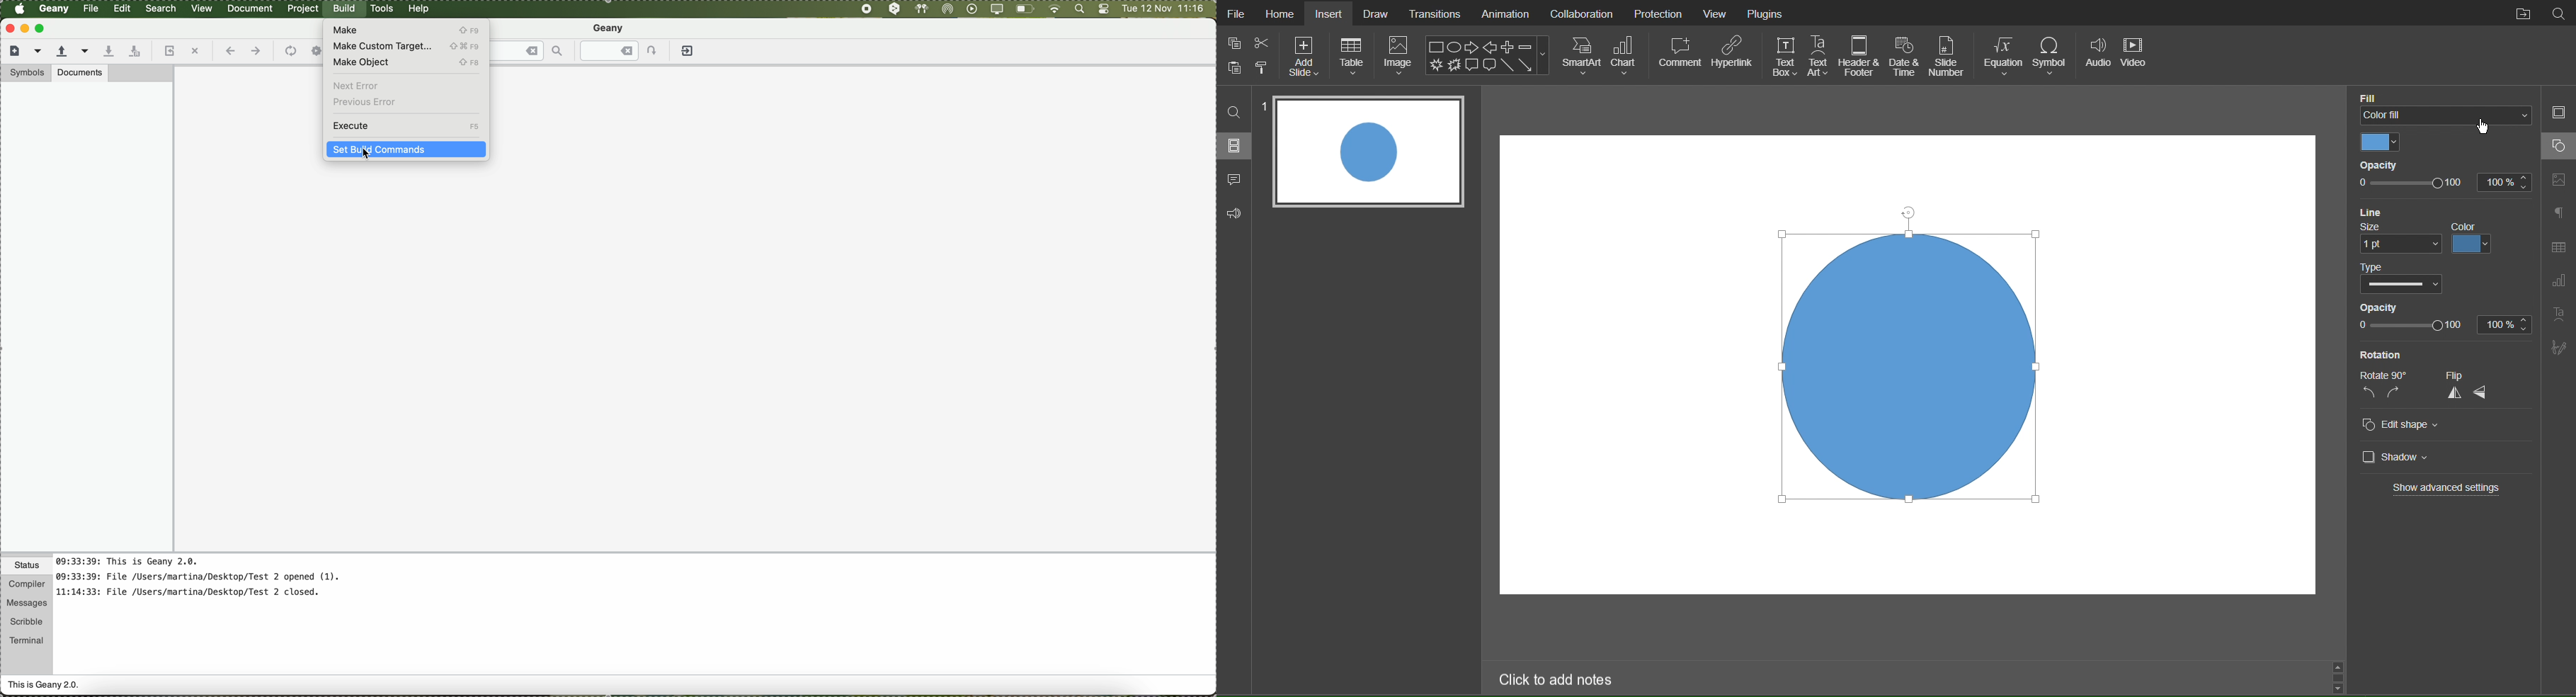 This screenshot has width=2576, height=700. Describe the element at coordinates (2393, 393) in the screenshot. I see `rotate right` at that location.